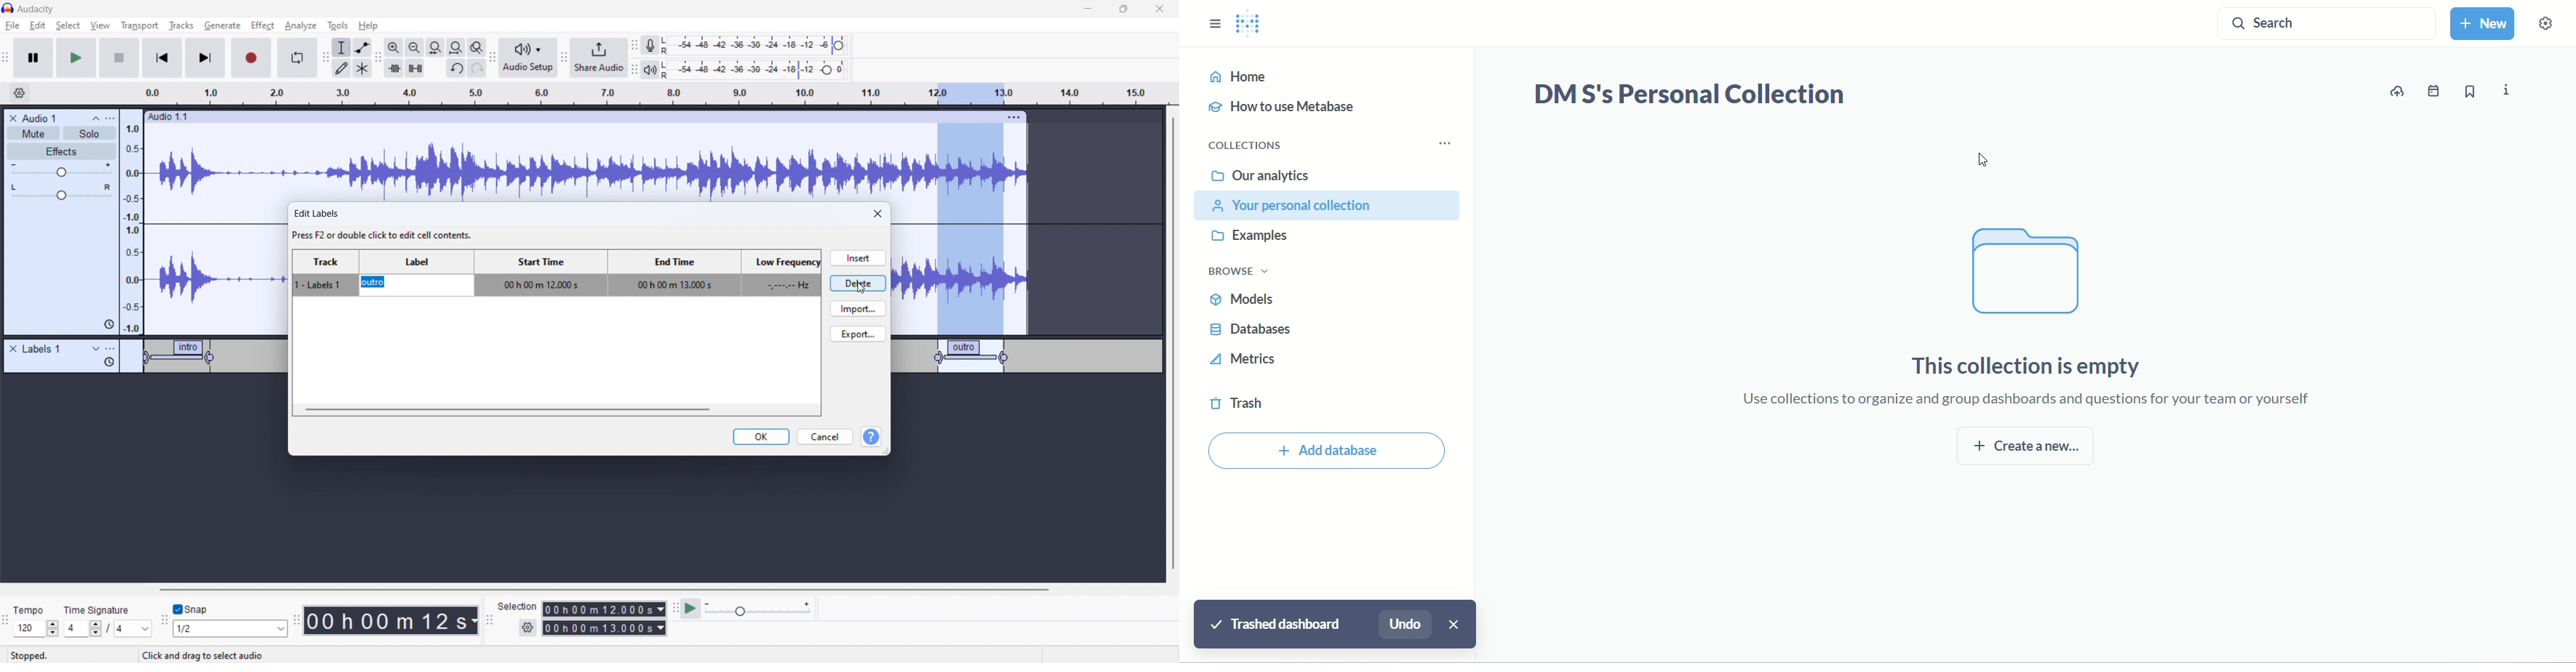 The height and width of the screenshot is (672, 2576). Describe the element at coordinates (119, 57) in the screenshot. I see `stop` at that location.